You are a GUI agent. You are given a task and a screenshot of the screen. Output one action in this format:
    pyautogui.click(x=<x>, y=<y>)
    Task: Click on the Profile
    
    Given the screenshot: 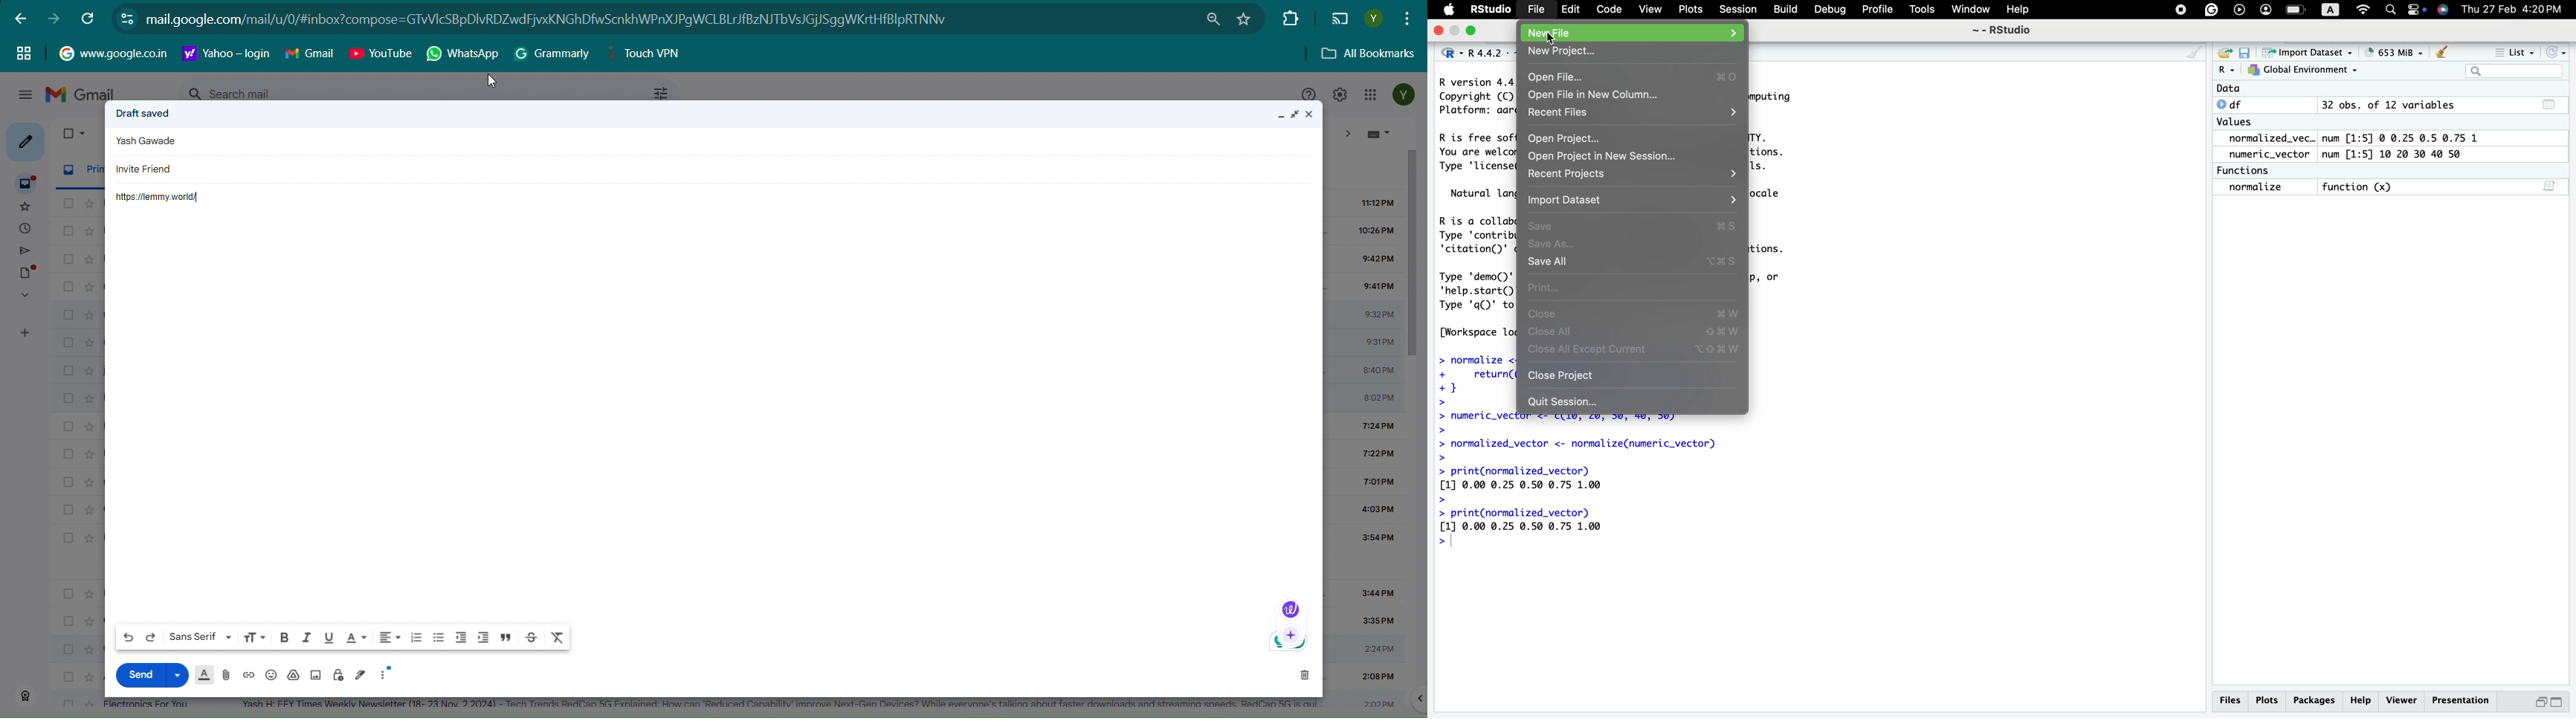 What is the action you would take?
    pyautogui.click(x=1373, y=19)
    